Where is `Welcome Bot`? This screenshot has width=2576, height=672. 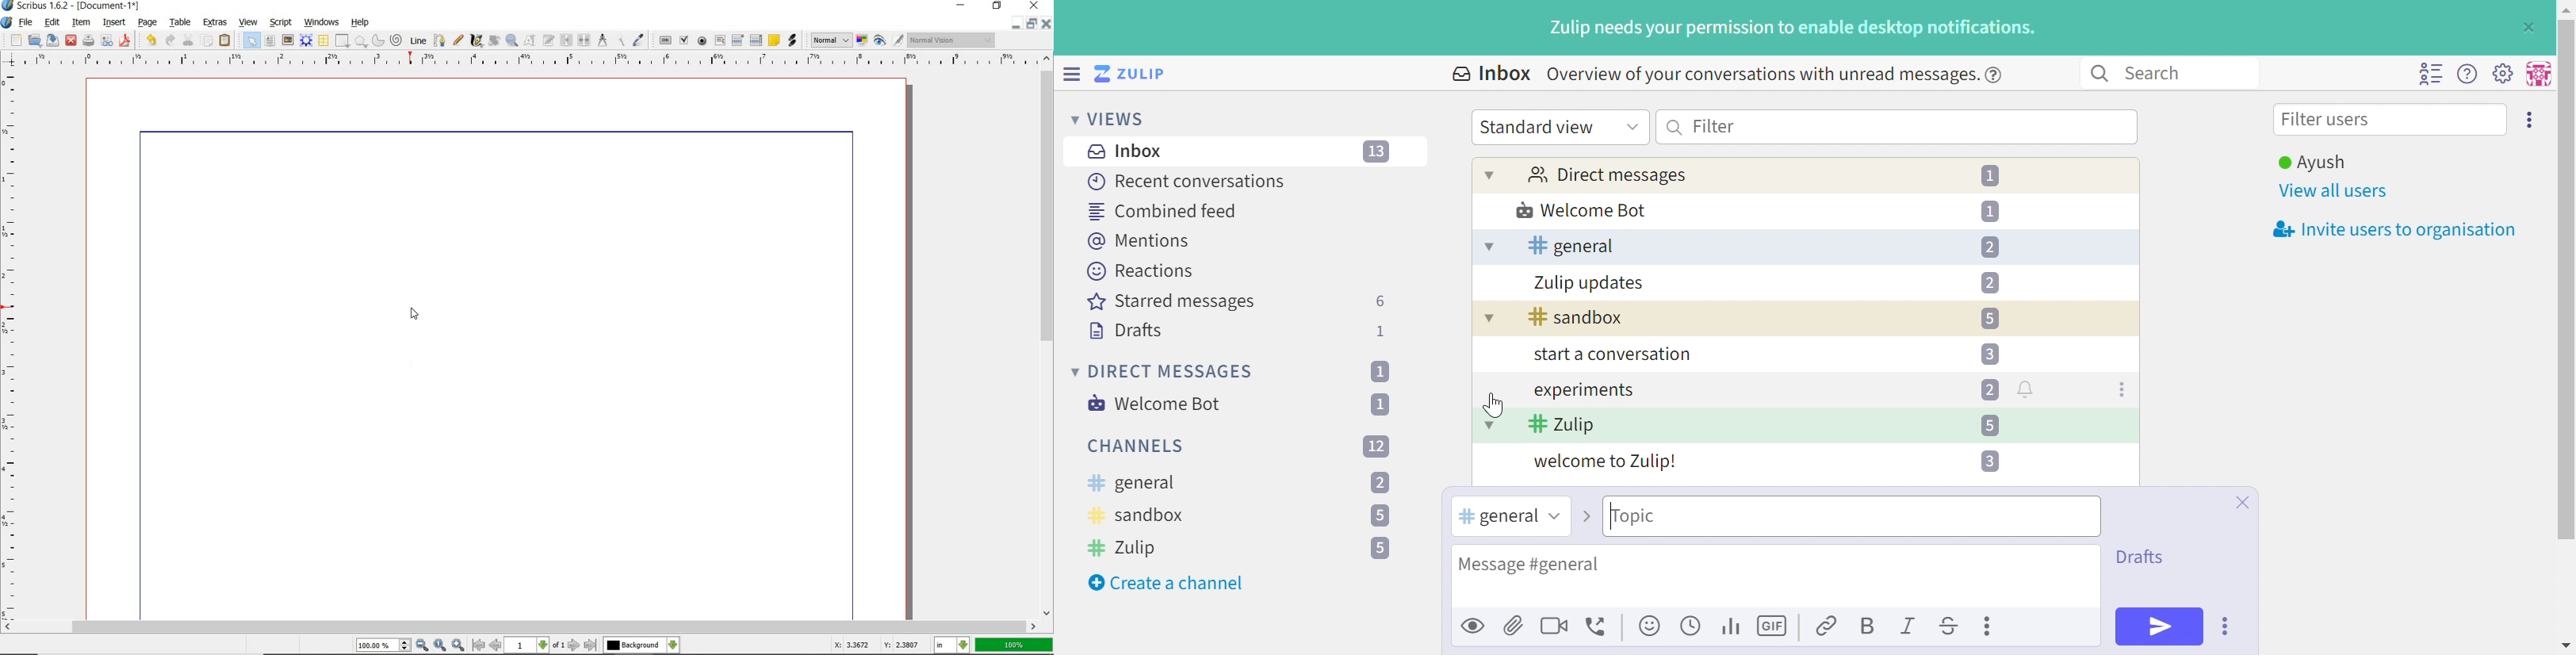 Welcome Bot is located at coordinates (1583, 212).